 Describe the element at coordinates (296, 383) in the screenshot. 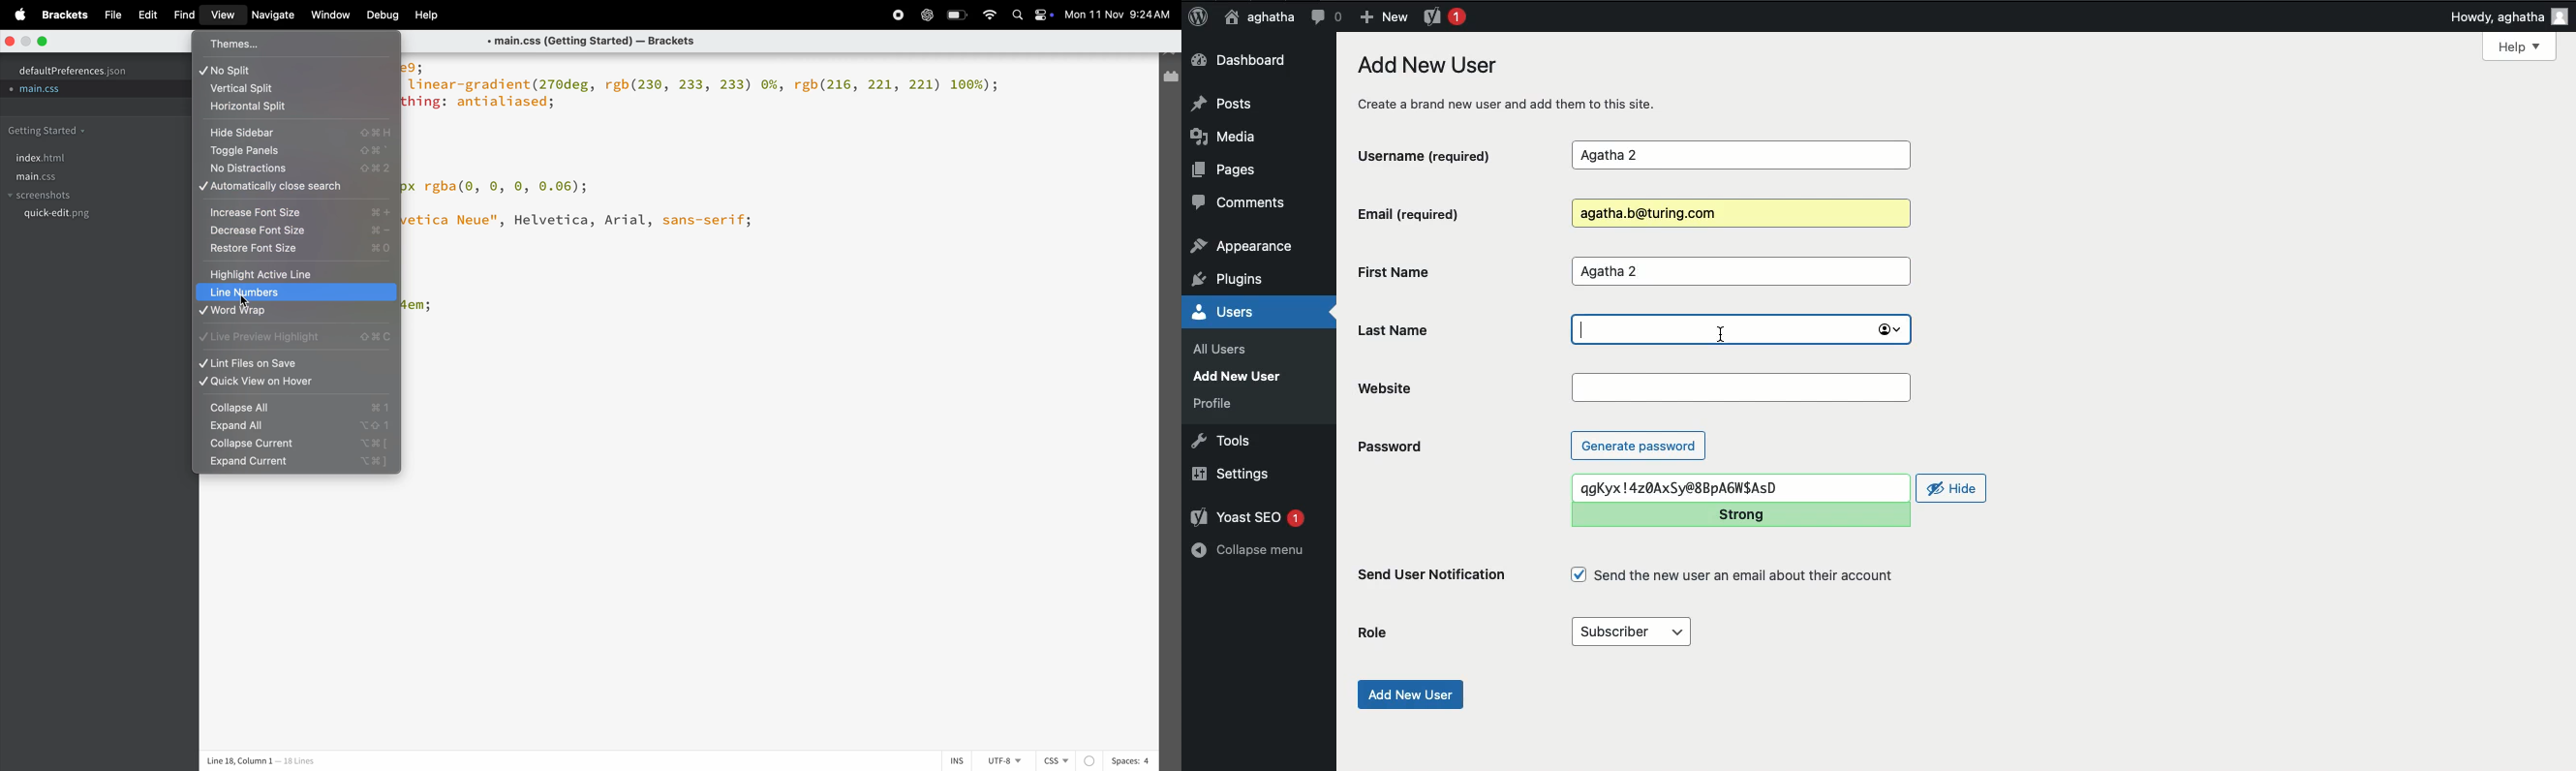

I see `quick view on hover` at that location.